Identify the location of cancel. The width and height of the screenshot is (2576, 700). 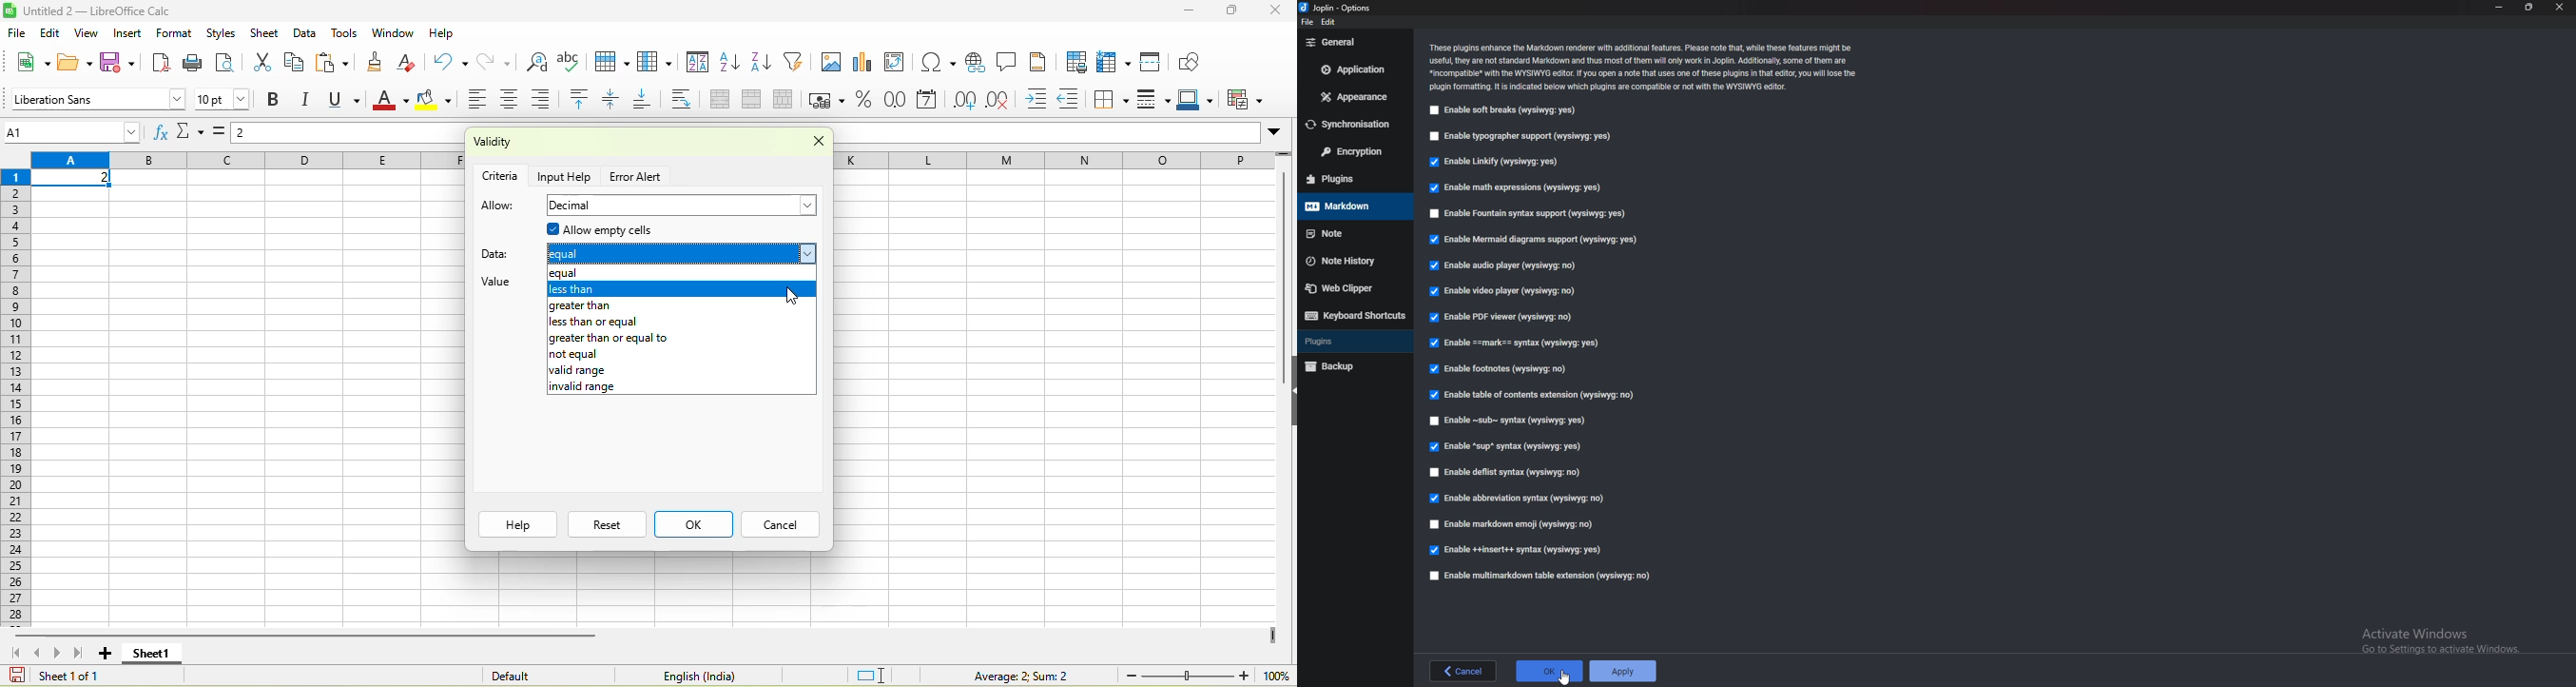
(778, 525).